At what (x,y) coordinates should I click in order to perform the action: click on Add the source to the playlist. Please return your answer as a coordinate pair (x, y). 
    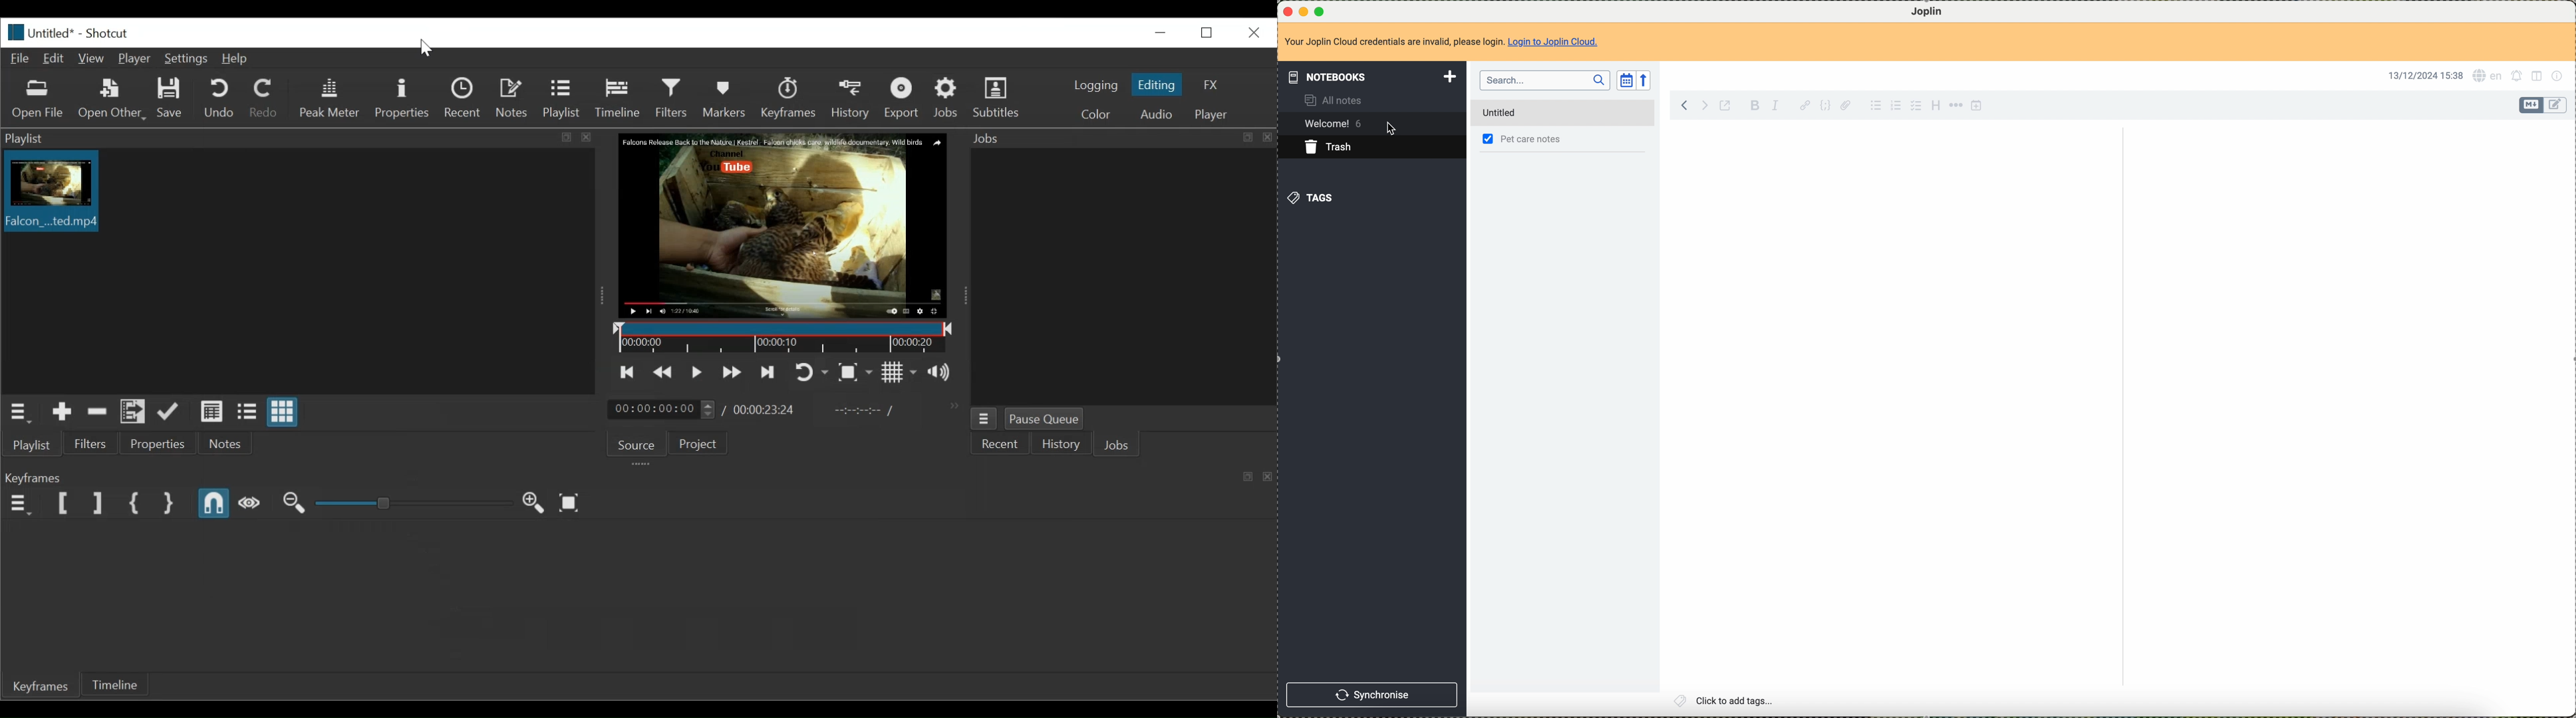
    Looking at the image, I should click on (63, 414).